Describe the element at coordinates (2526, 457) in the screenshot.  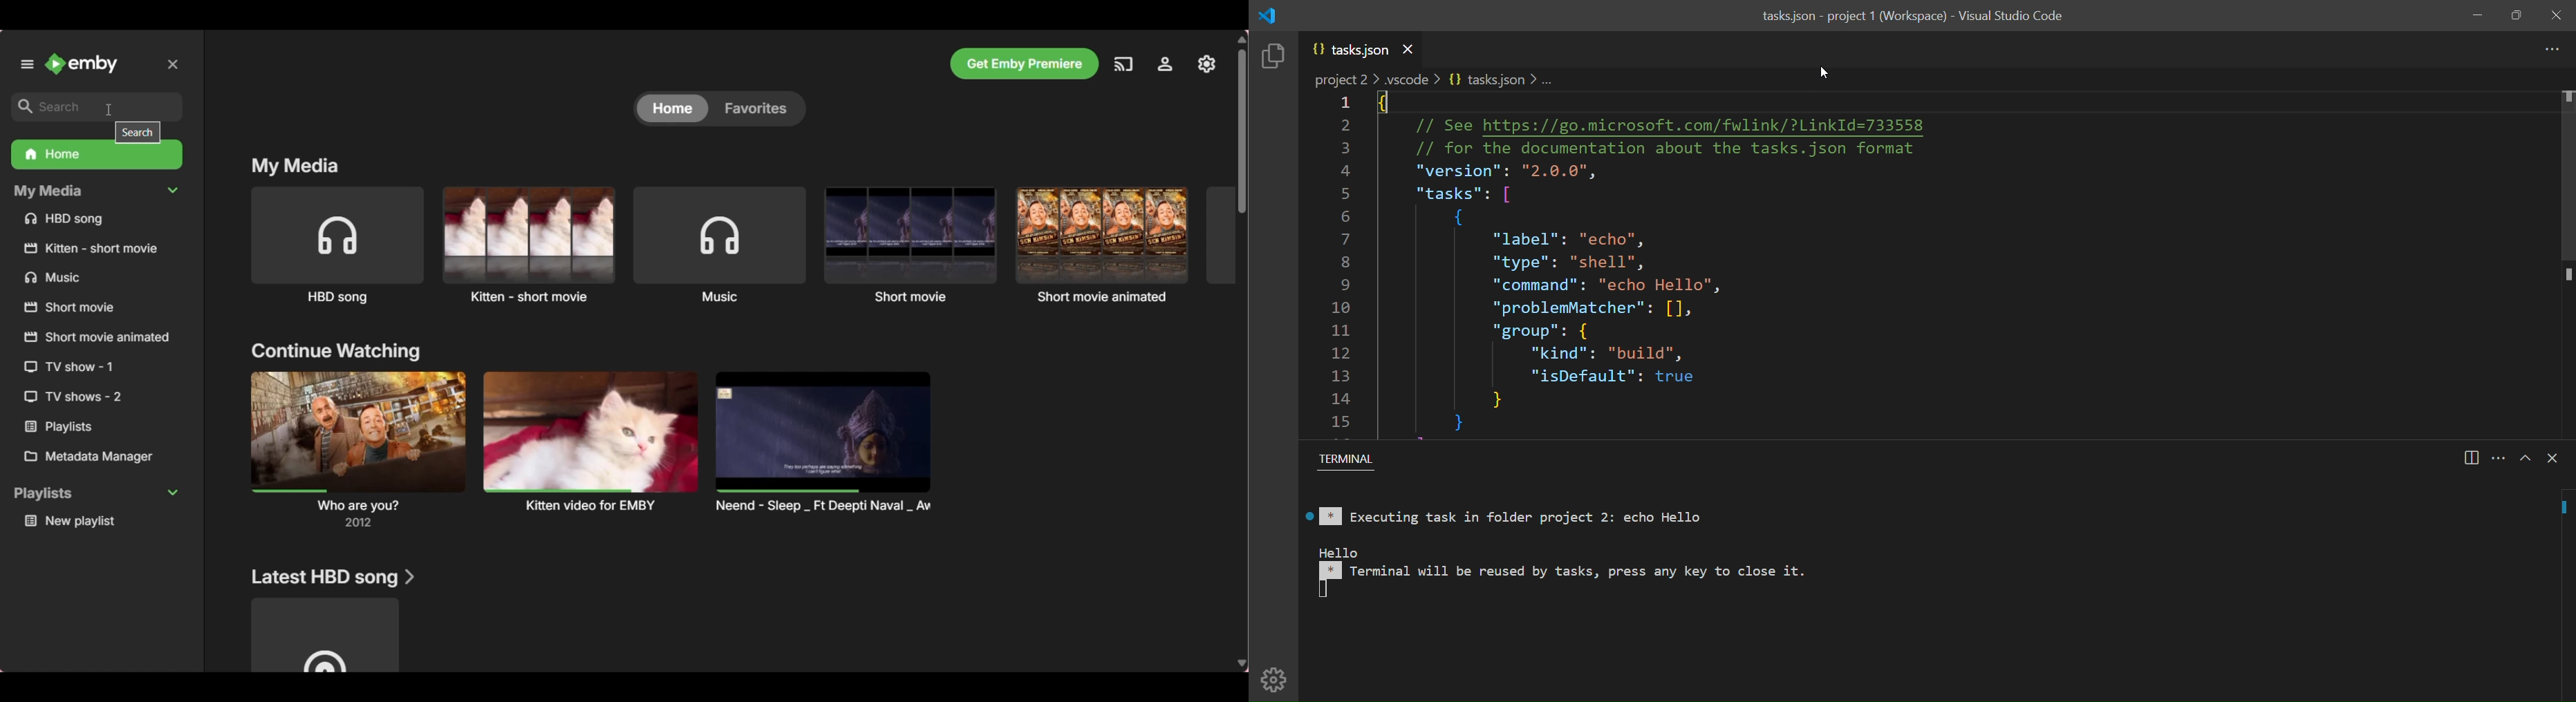
I see `maximize panel` at that location.